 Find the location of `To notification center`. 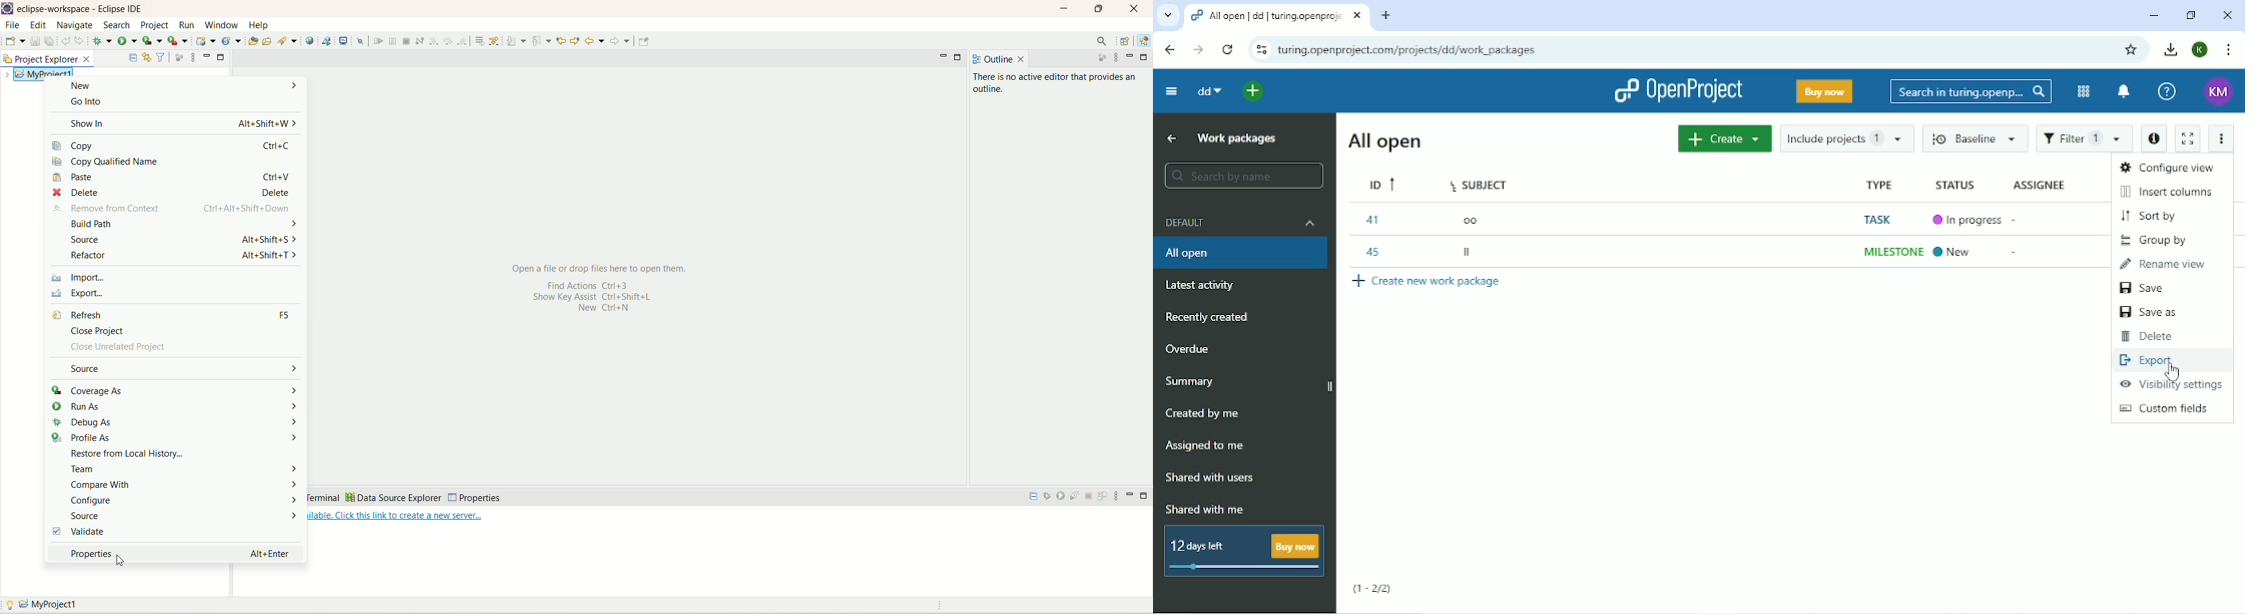

To notification center is located at coordinates (2123, 92).